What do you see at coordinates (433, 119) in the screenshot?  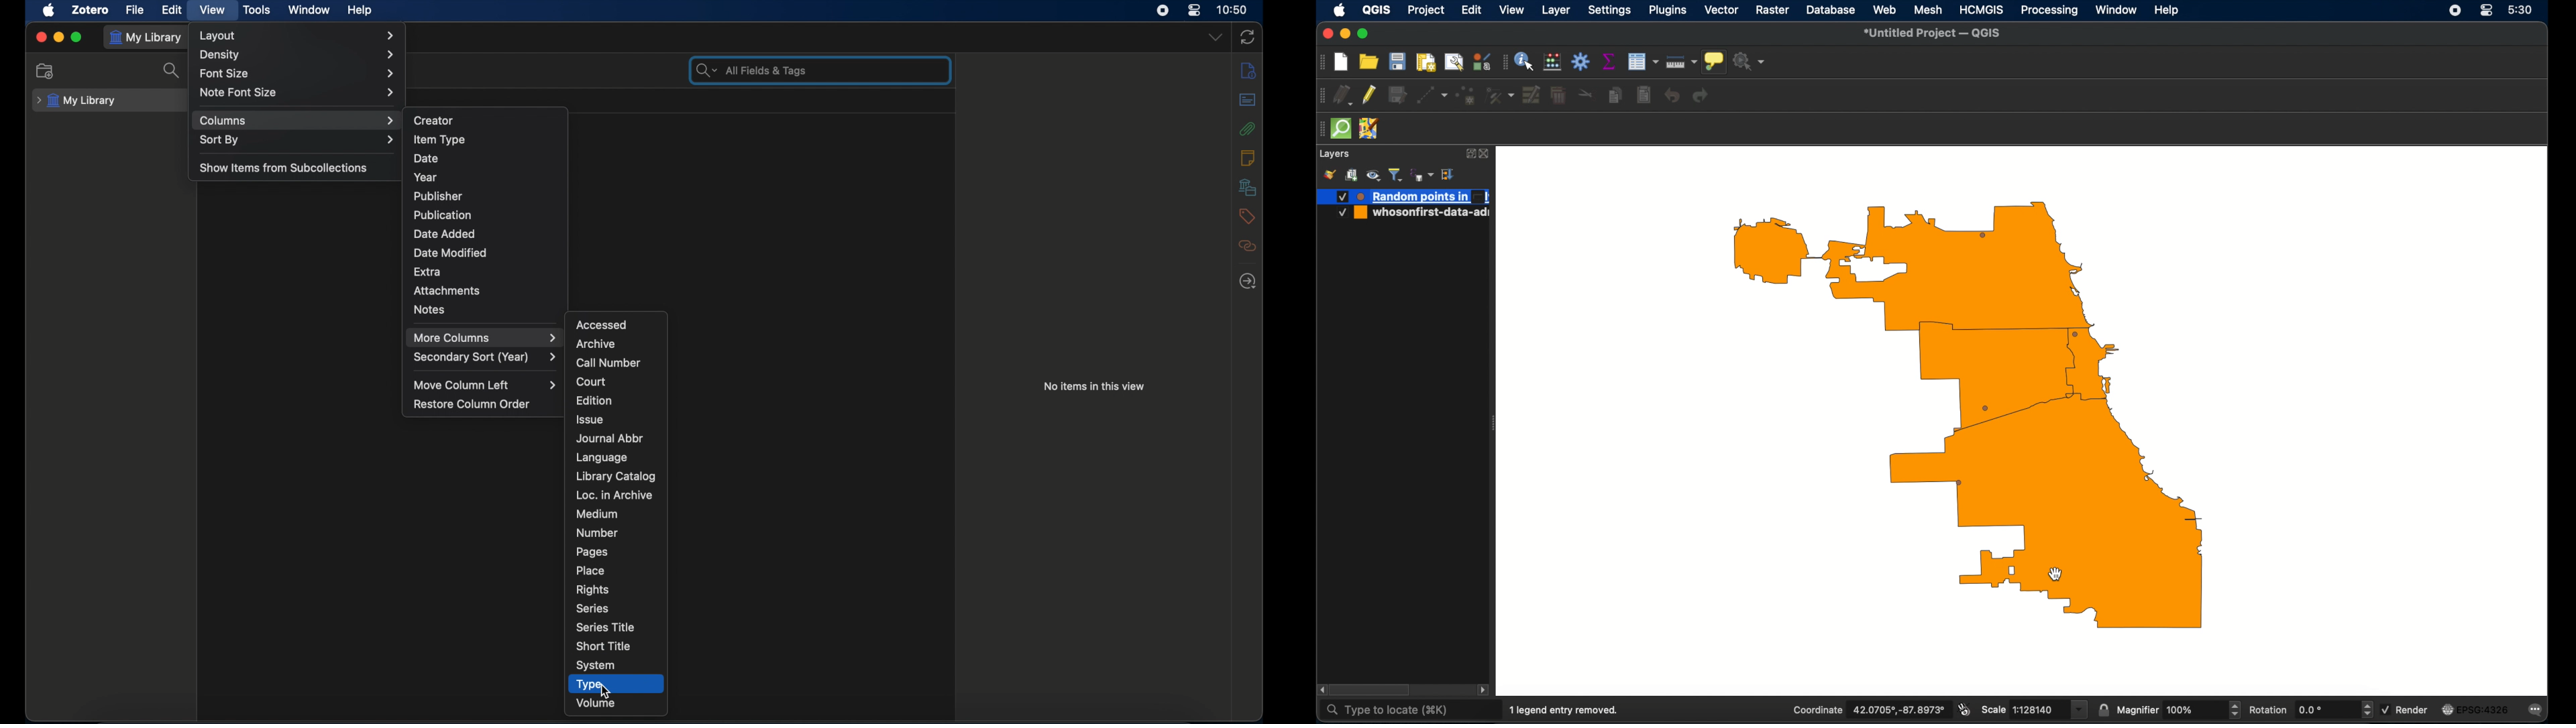 I see `creator` at bounding box center [433, 119].